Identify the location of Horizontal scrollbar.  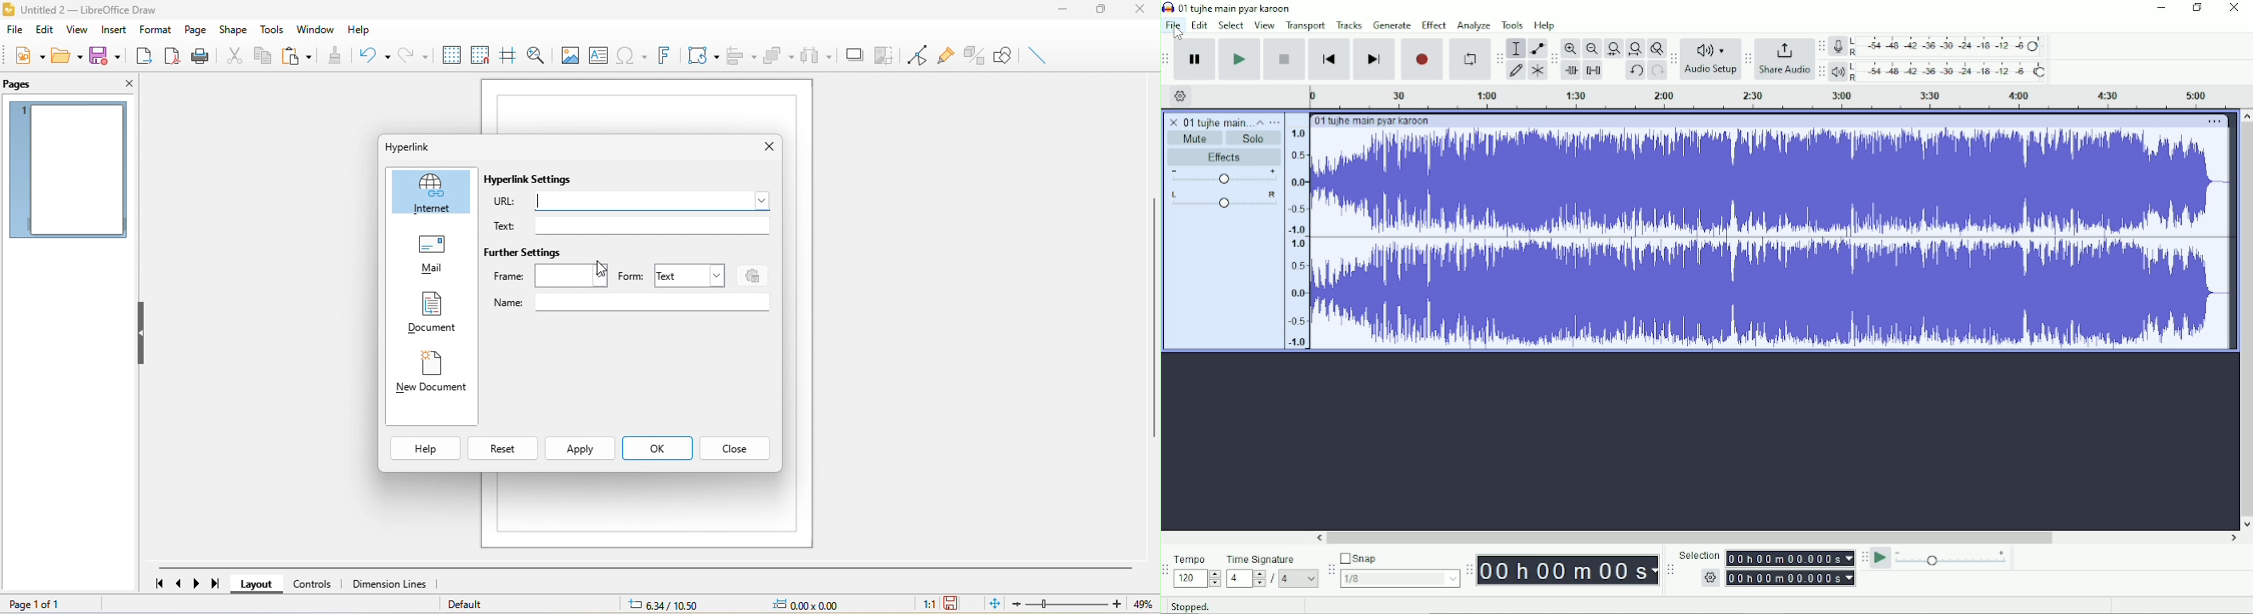
(1776, 539).